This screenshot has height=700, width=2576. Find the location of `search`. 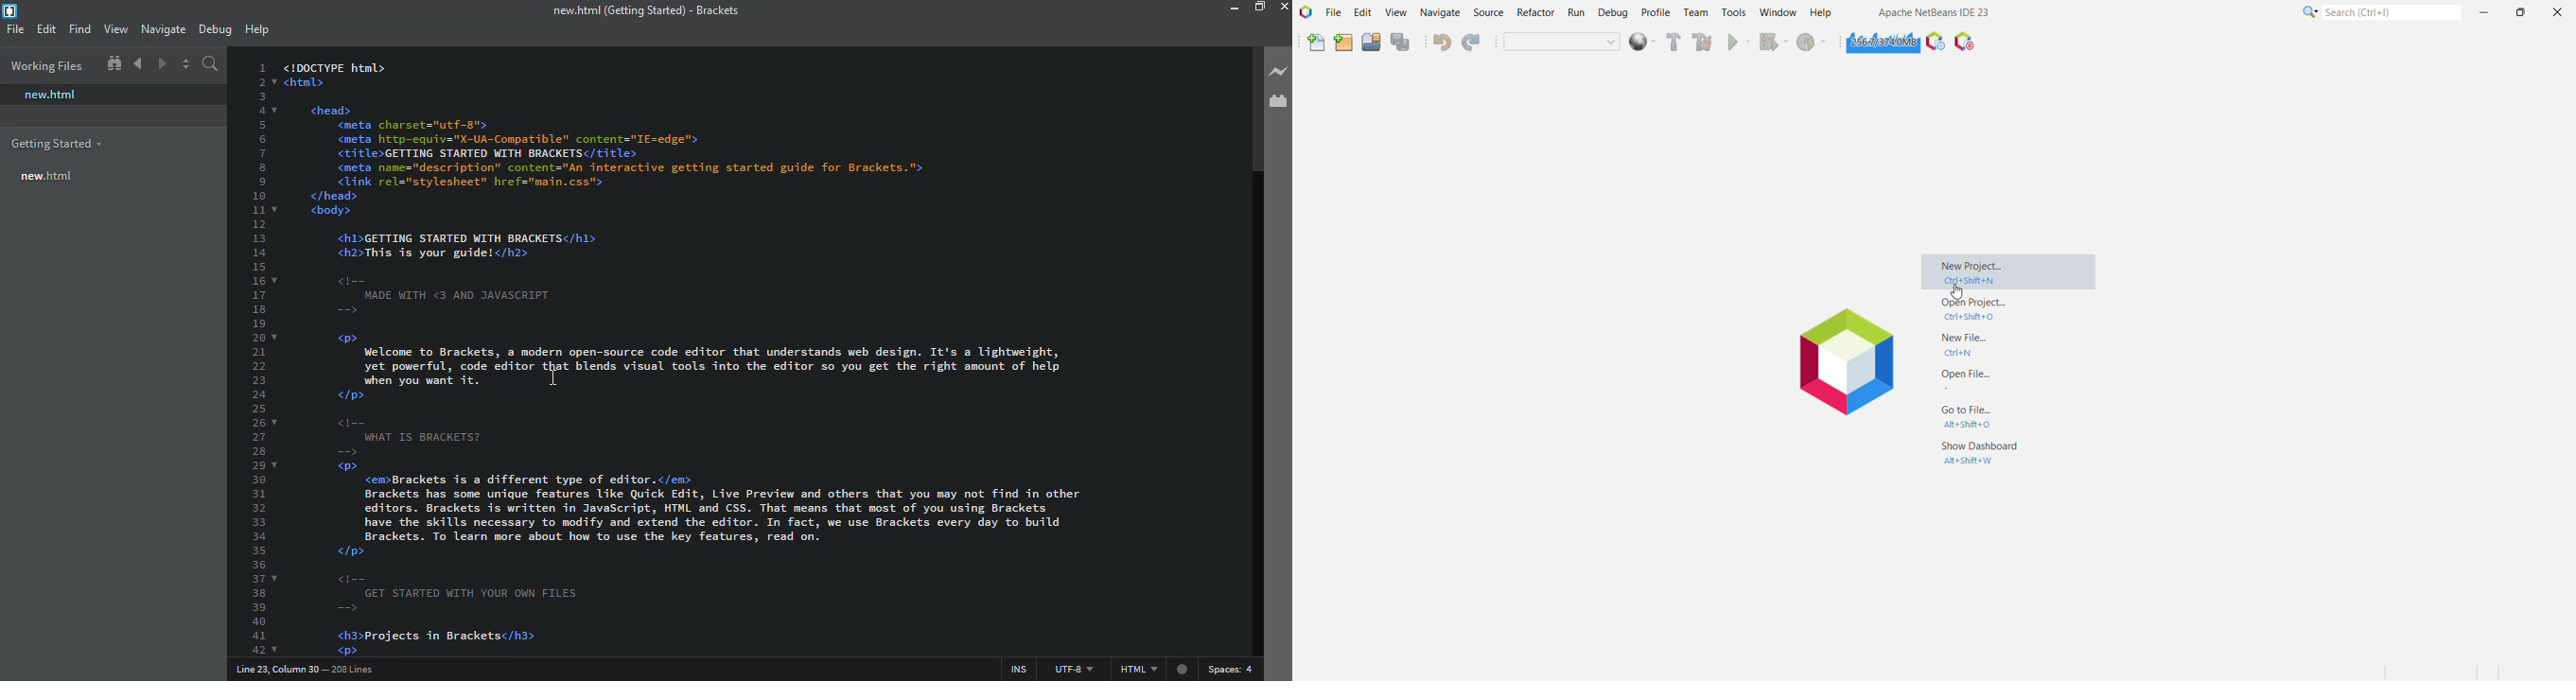

search is located at coordinates (211, 63).